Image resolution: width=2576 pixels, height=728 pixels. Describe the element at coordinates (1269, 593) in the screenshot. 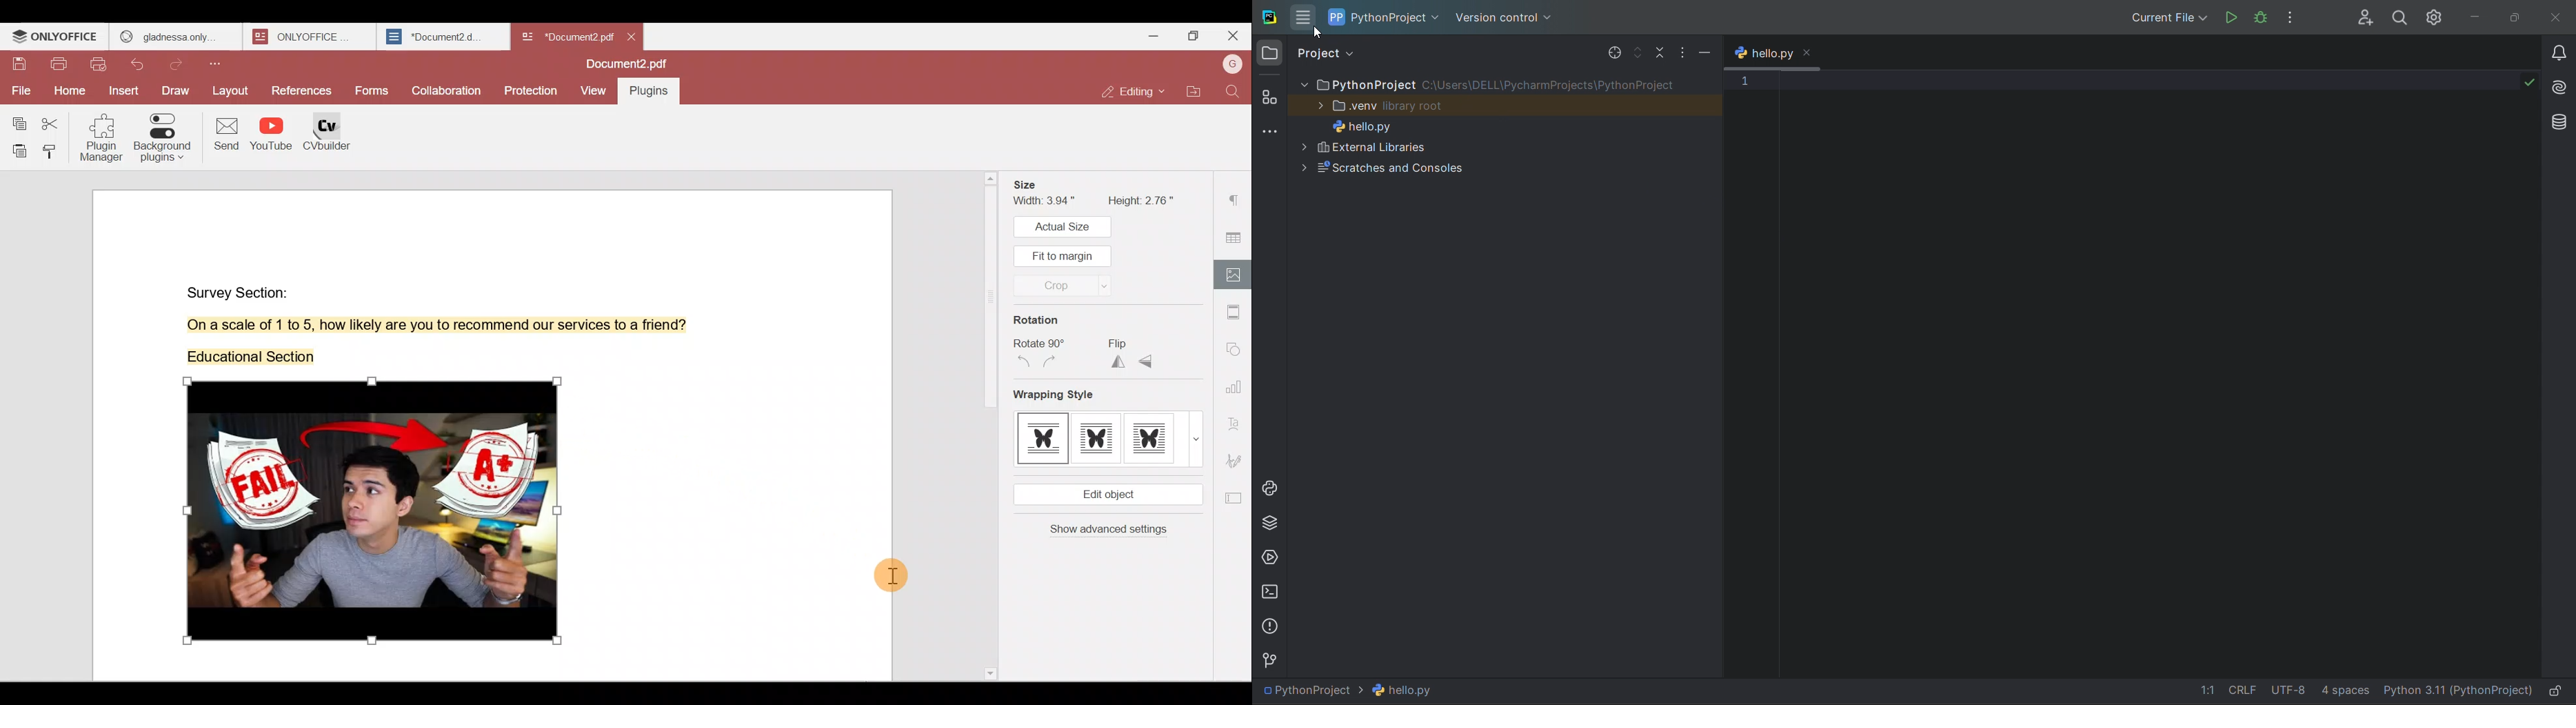

I see `terminal` at that location.